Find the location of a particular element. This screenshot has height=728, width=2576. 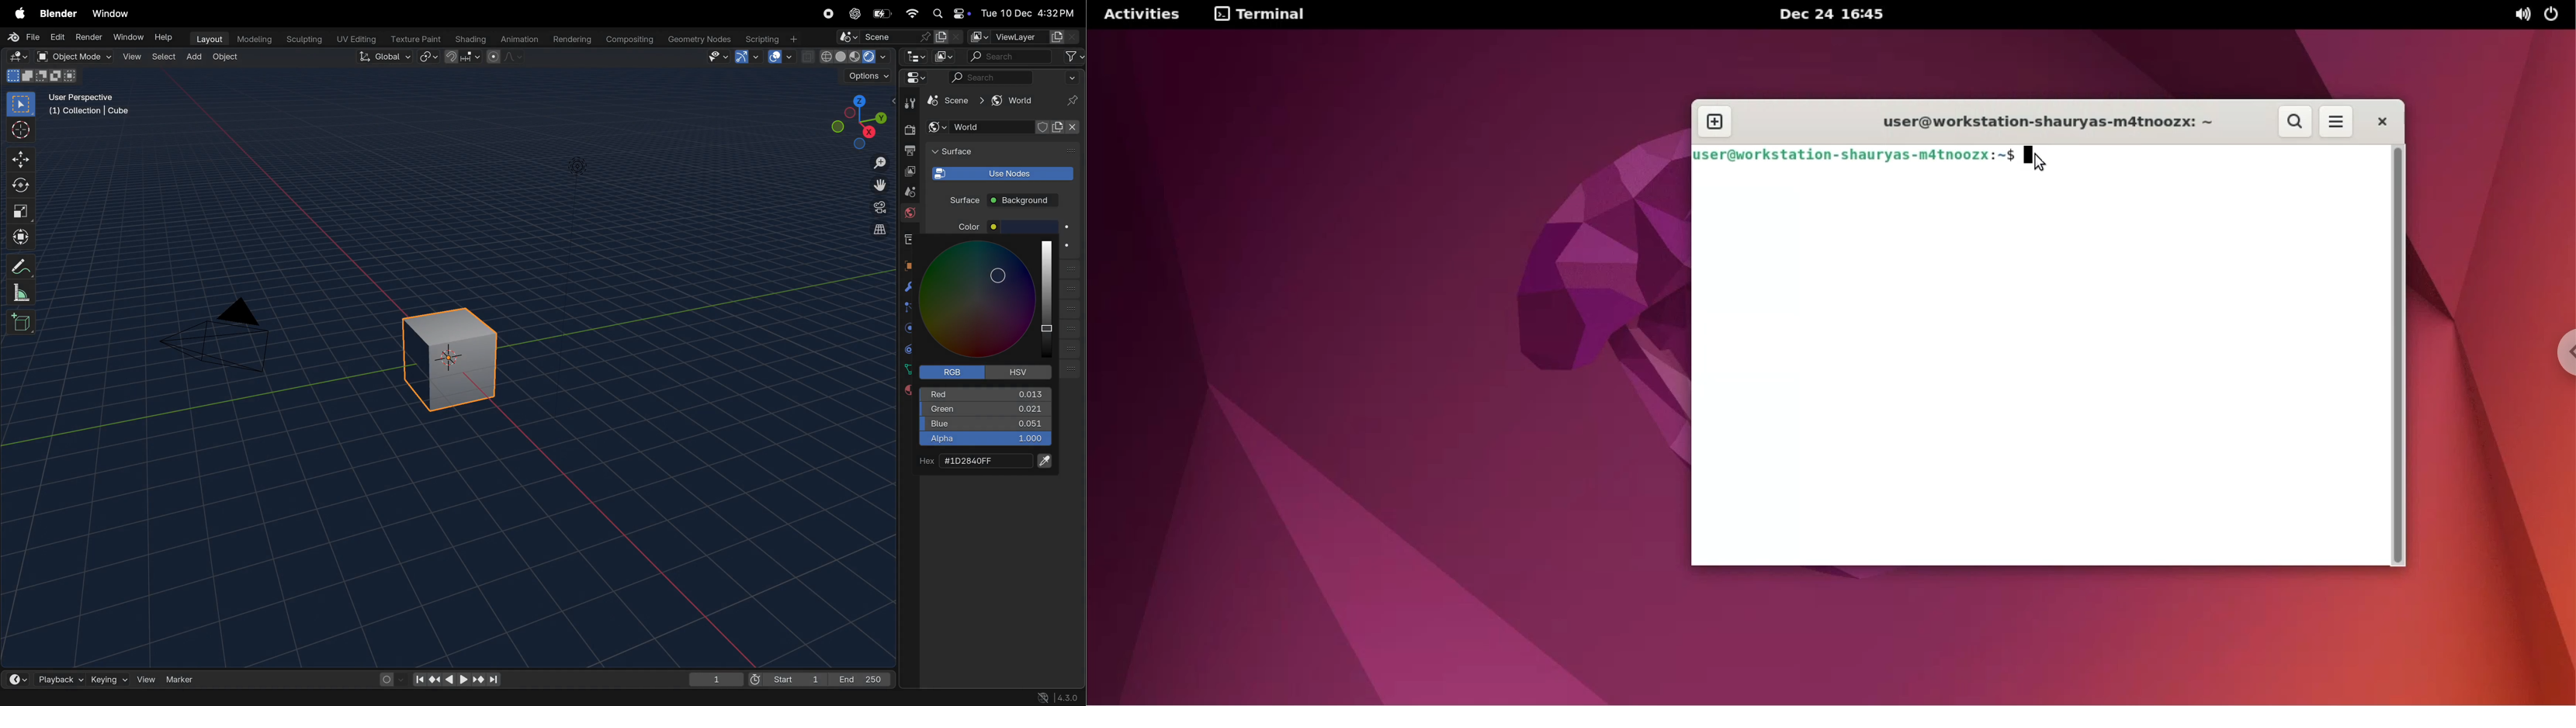

scripting is located at coordinates (774, 38).